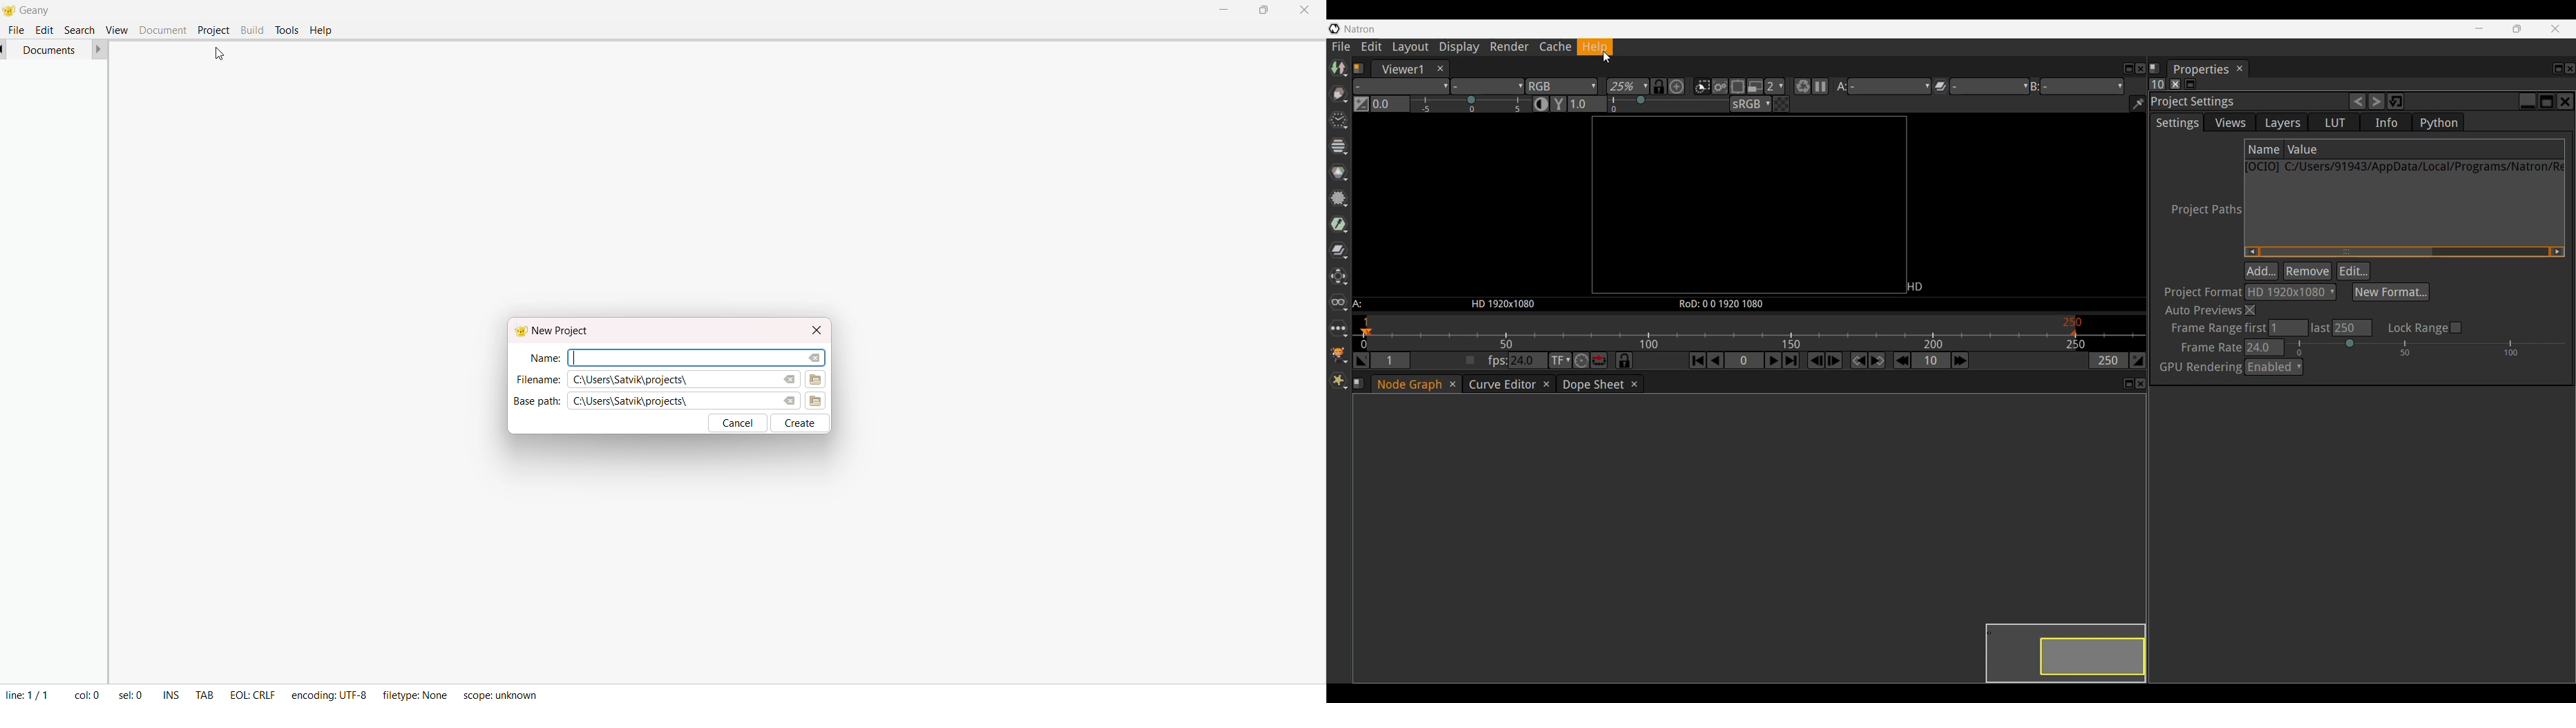  I want to click on New Project, so click(564, 330).